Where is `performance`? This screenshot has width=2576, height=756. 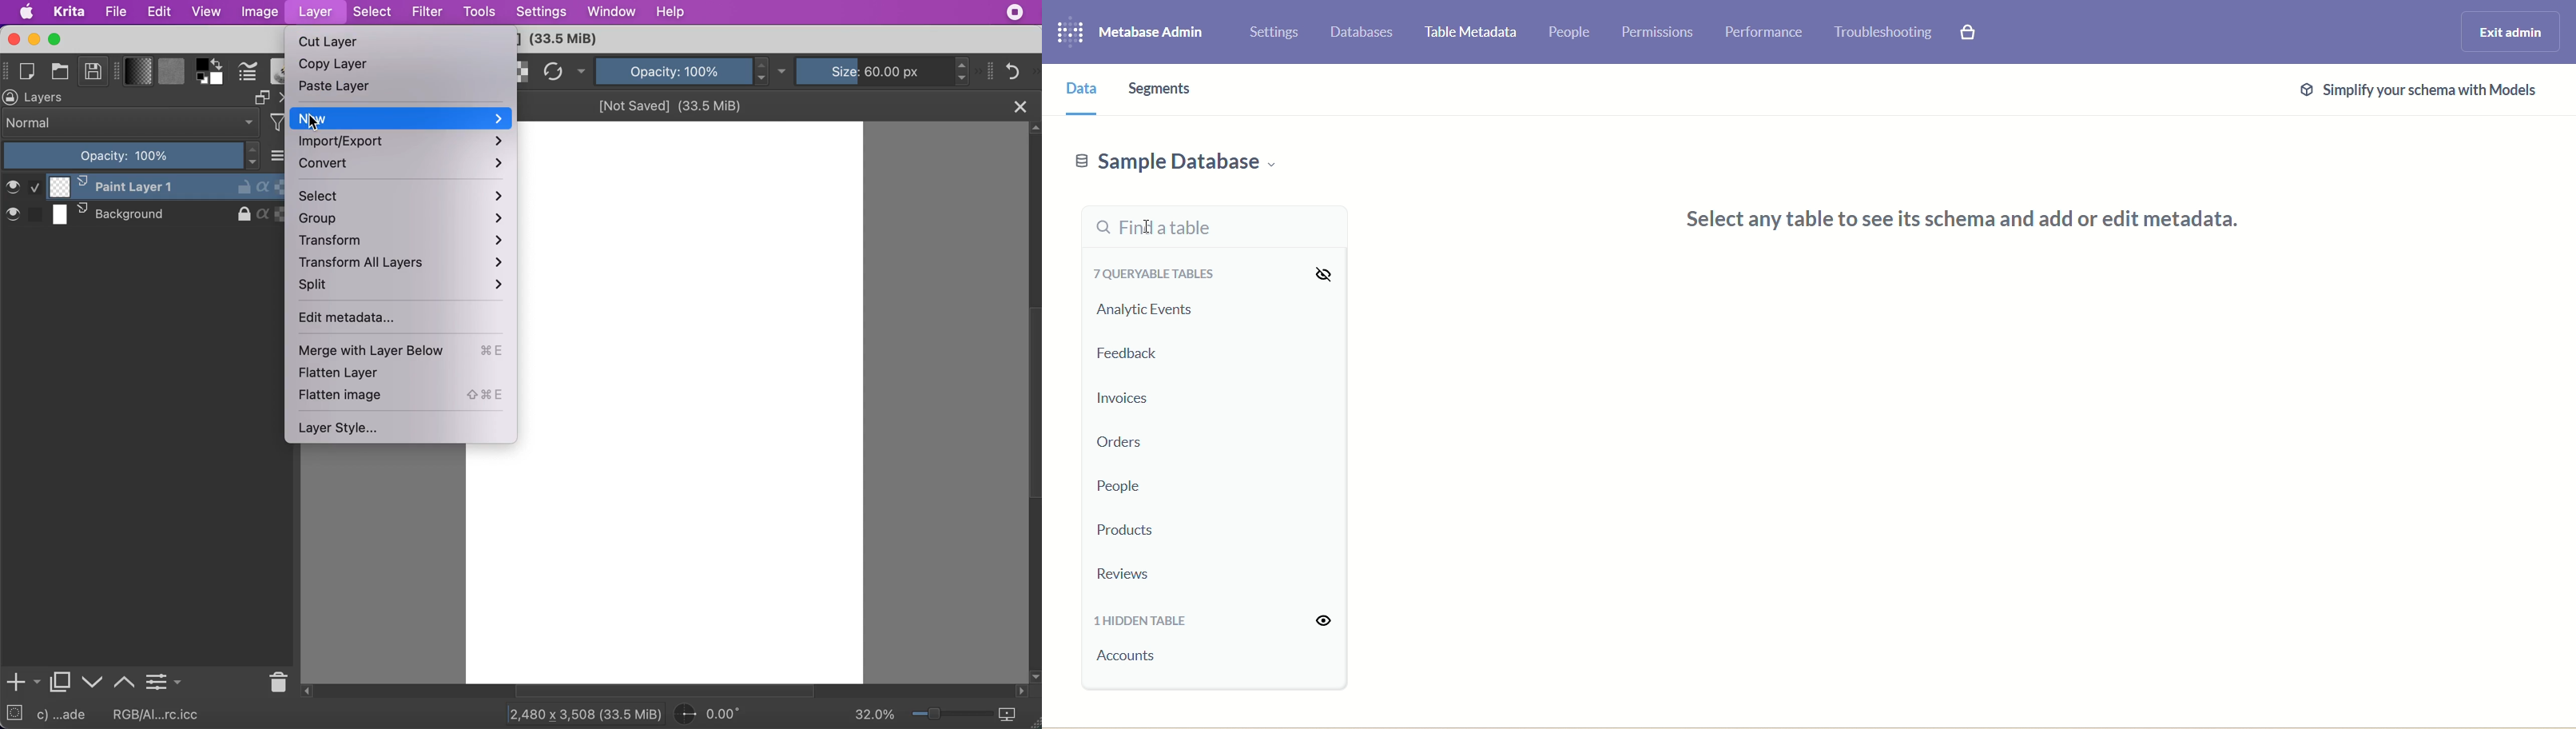
performance is located at coordinates (1767, 34).